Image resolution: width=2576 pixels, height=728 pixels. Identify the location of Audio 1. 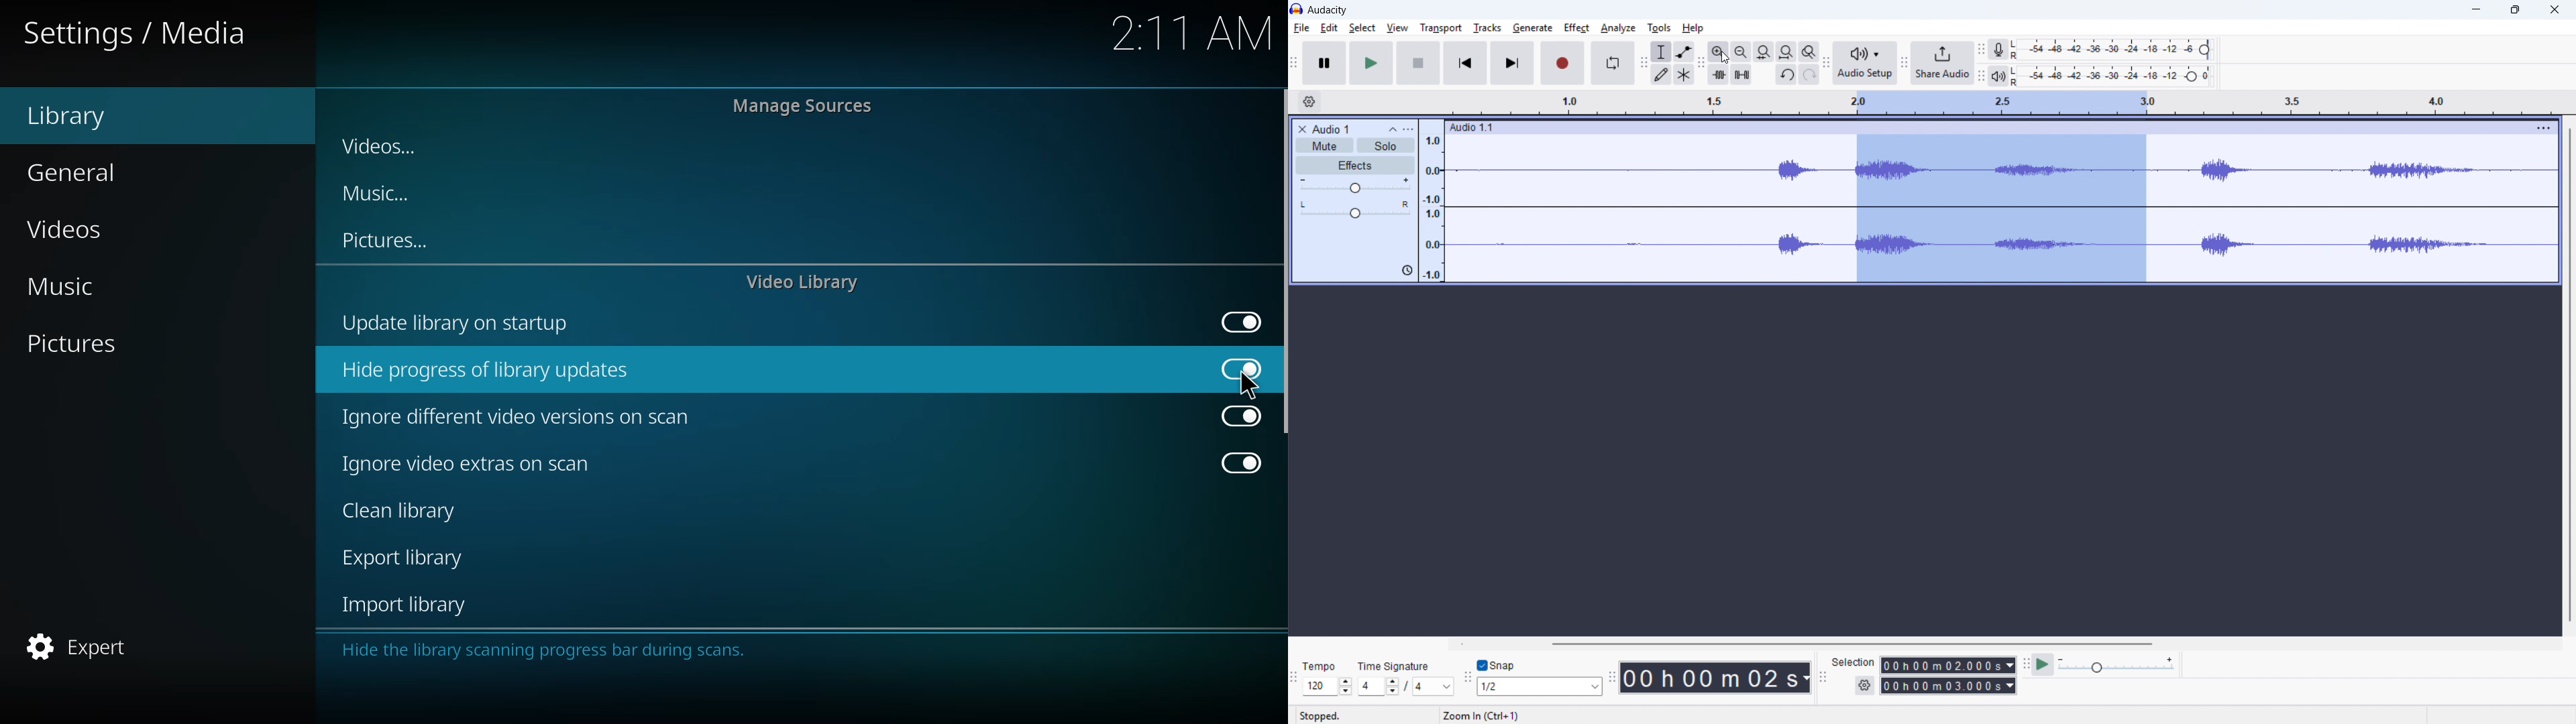
(1331, 129).